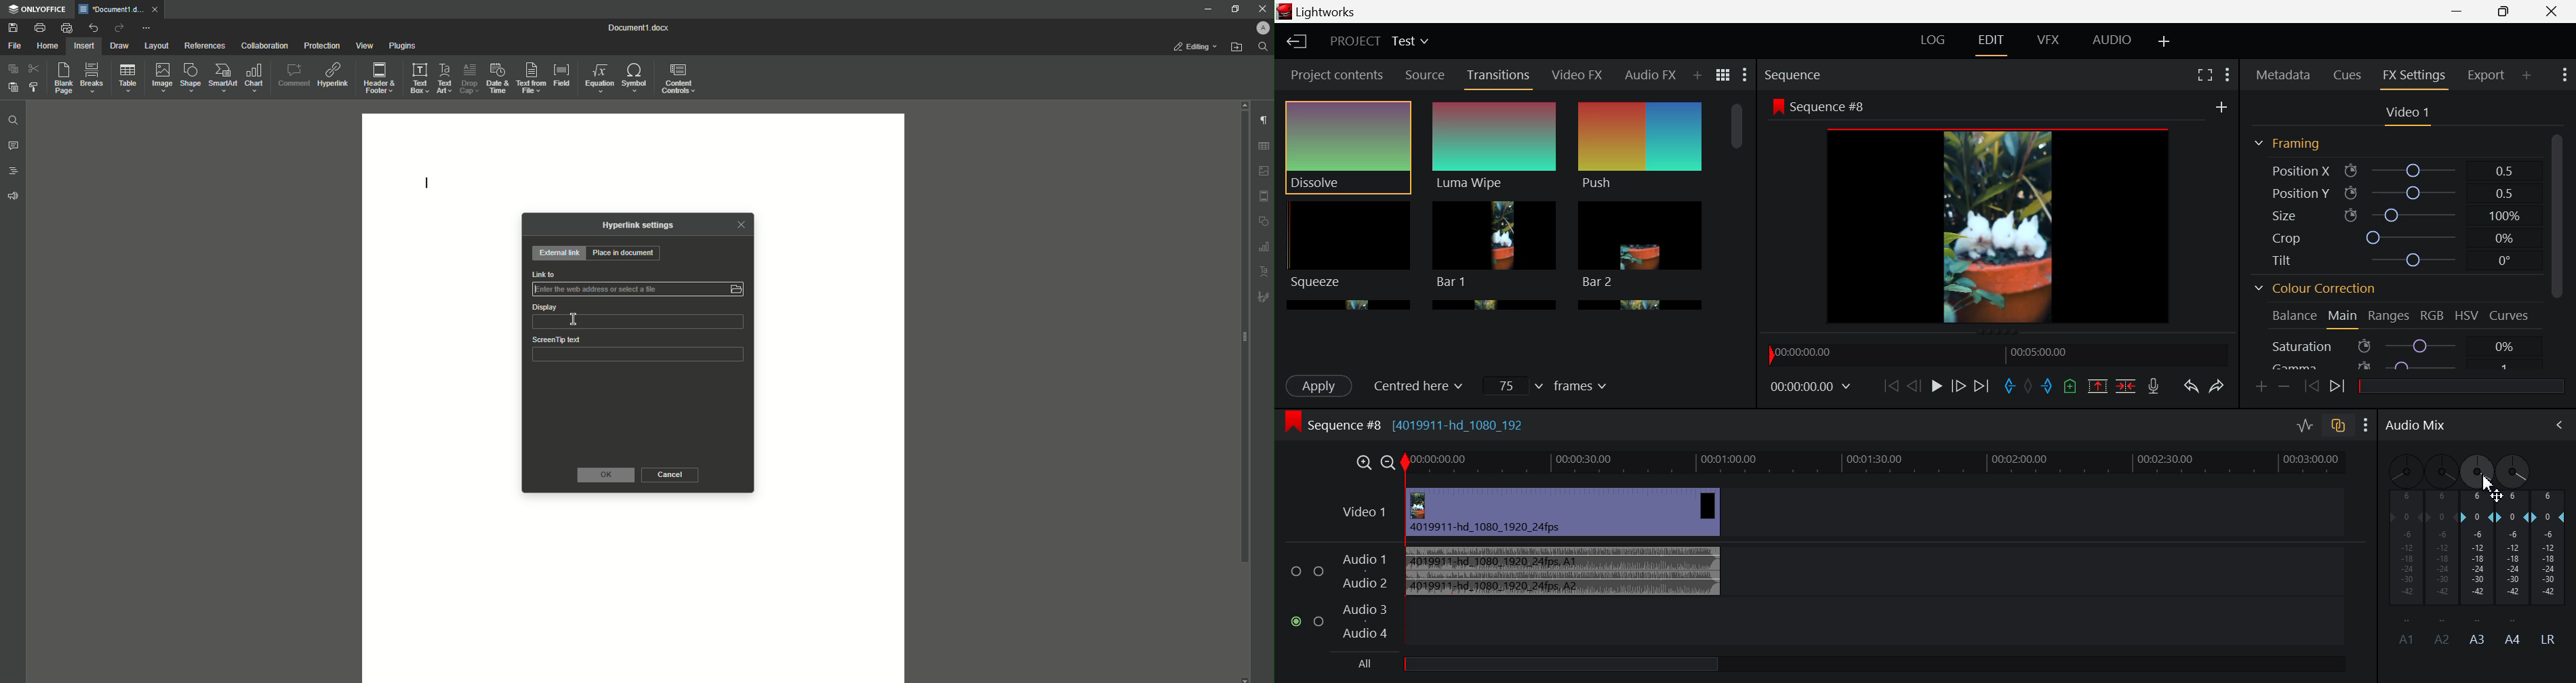 This screenshot has height=700, width=2576. Describe the element at coordinates (1641, 245) in the screenshot. I see `Bar 1` at that location.